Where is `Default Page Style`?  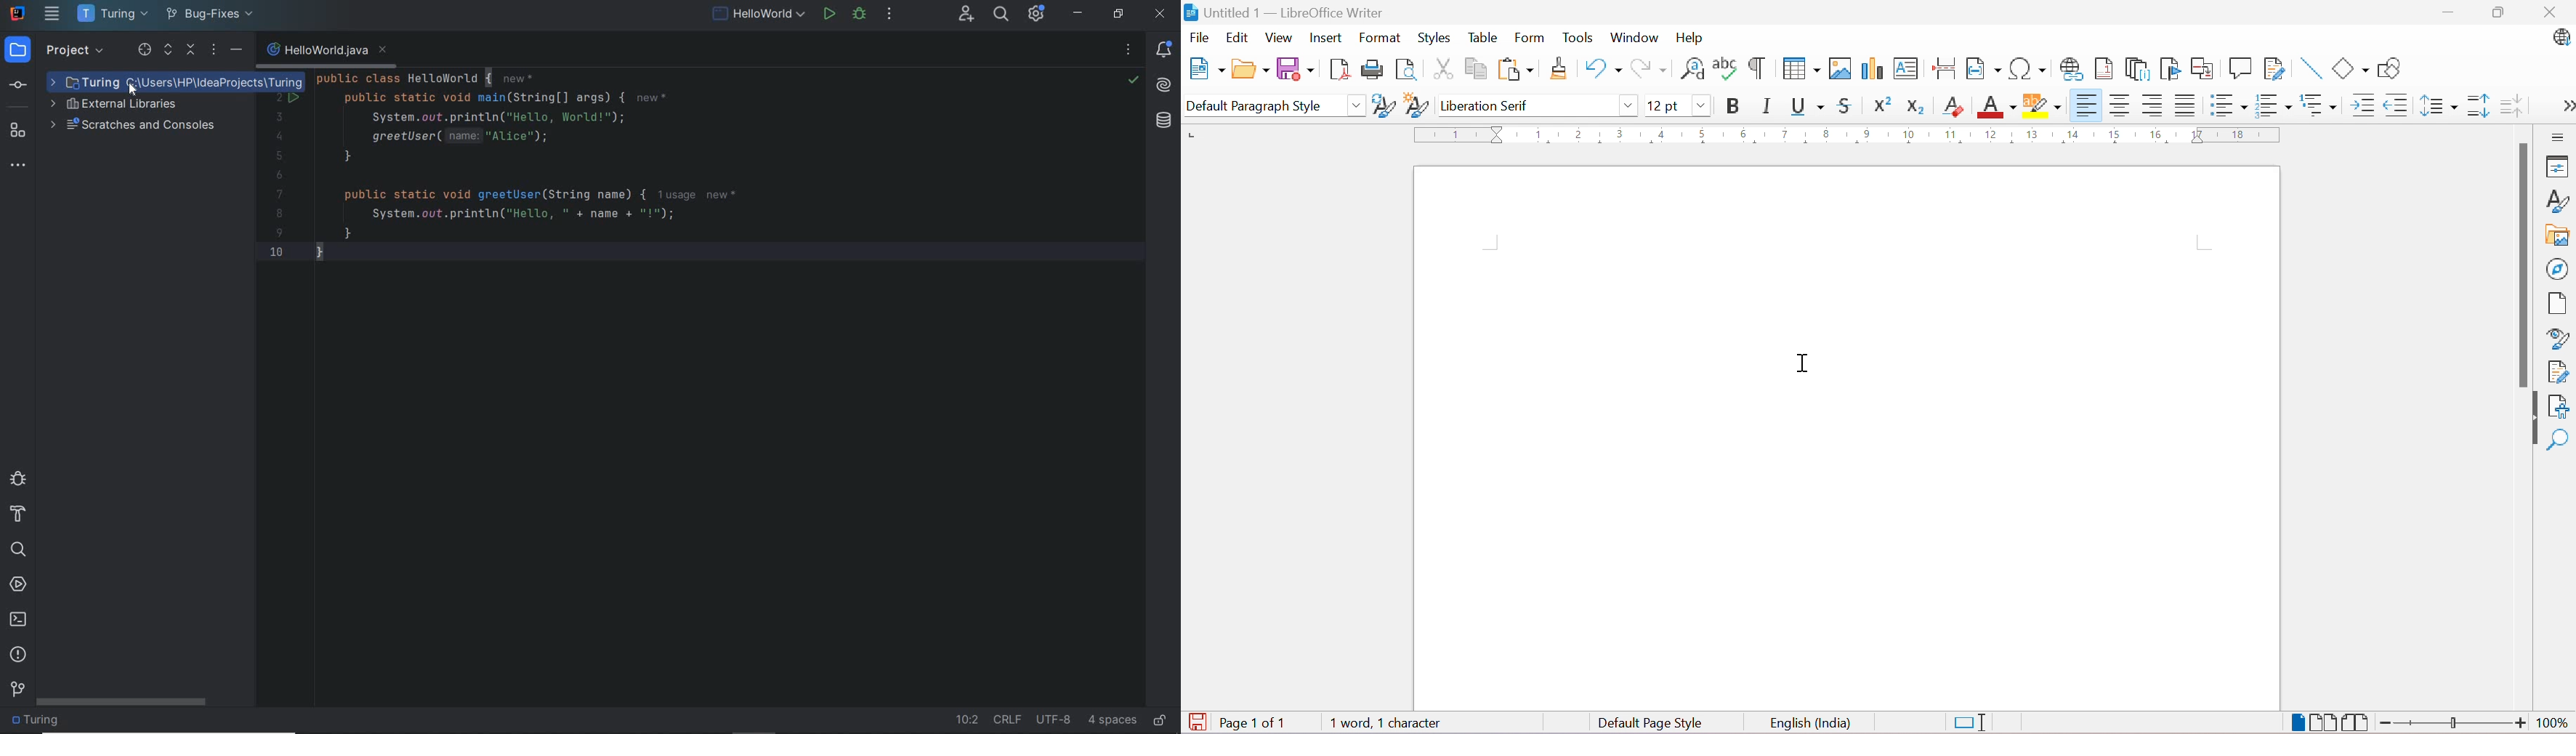 Default Page Style is located at coordinates (1651, 724).